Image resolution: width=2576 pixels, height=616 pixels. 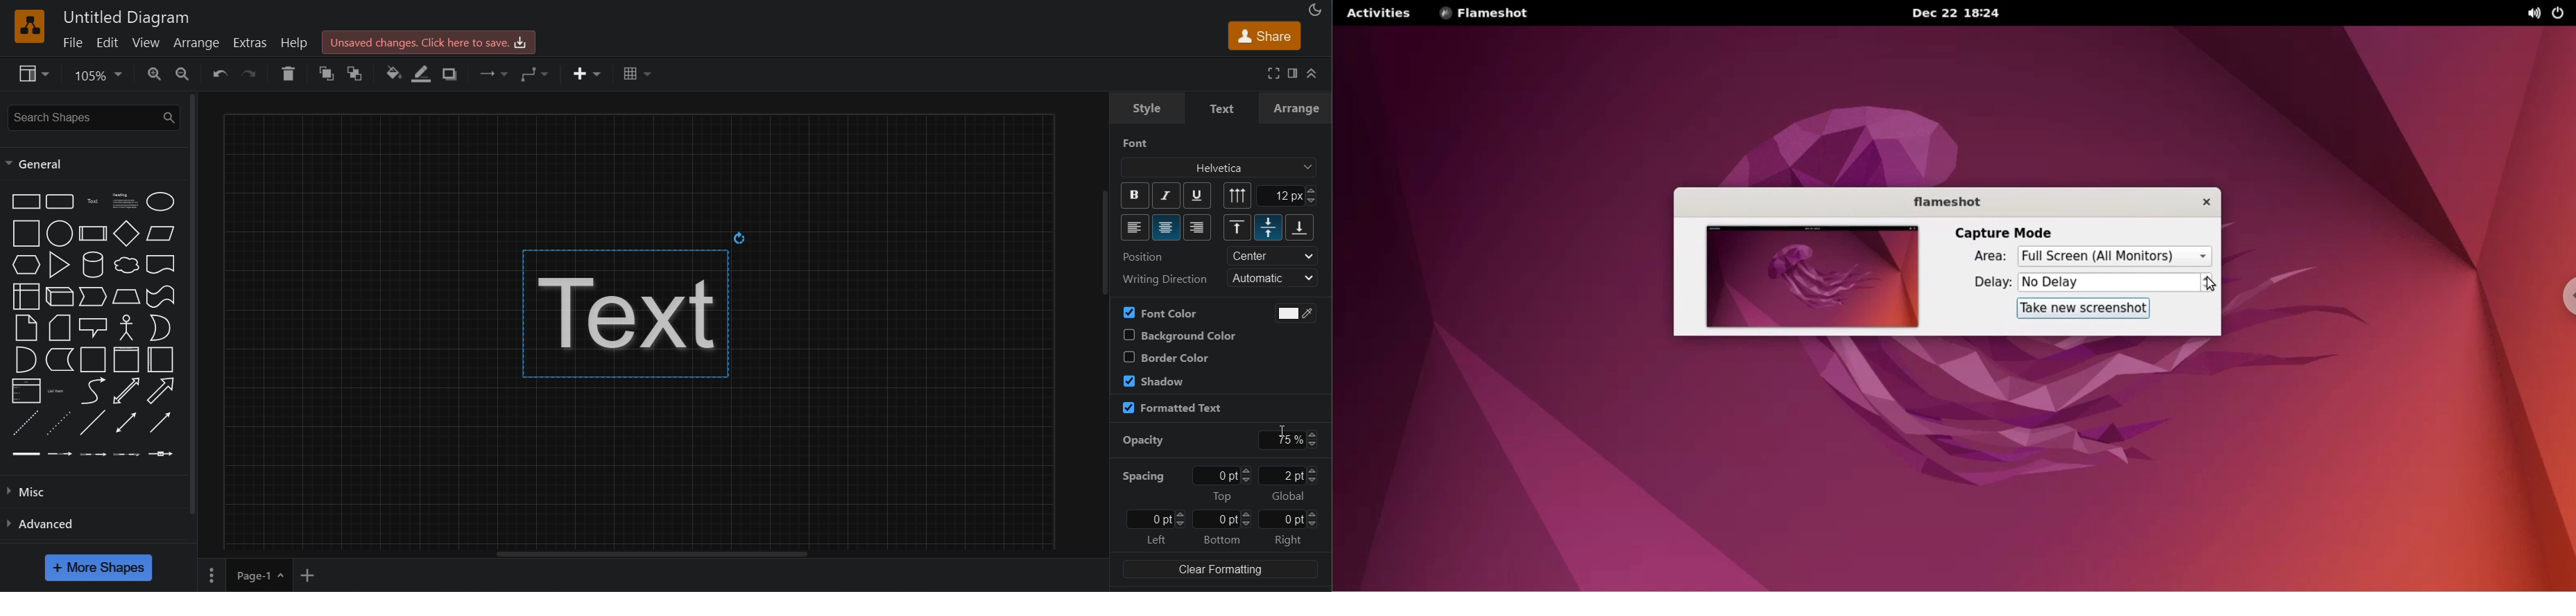 What do you see at coordinates (295, 42) in the screenshot?
I see `help` at bounding box center [295, 42].